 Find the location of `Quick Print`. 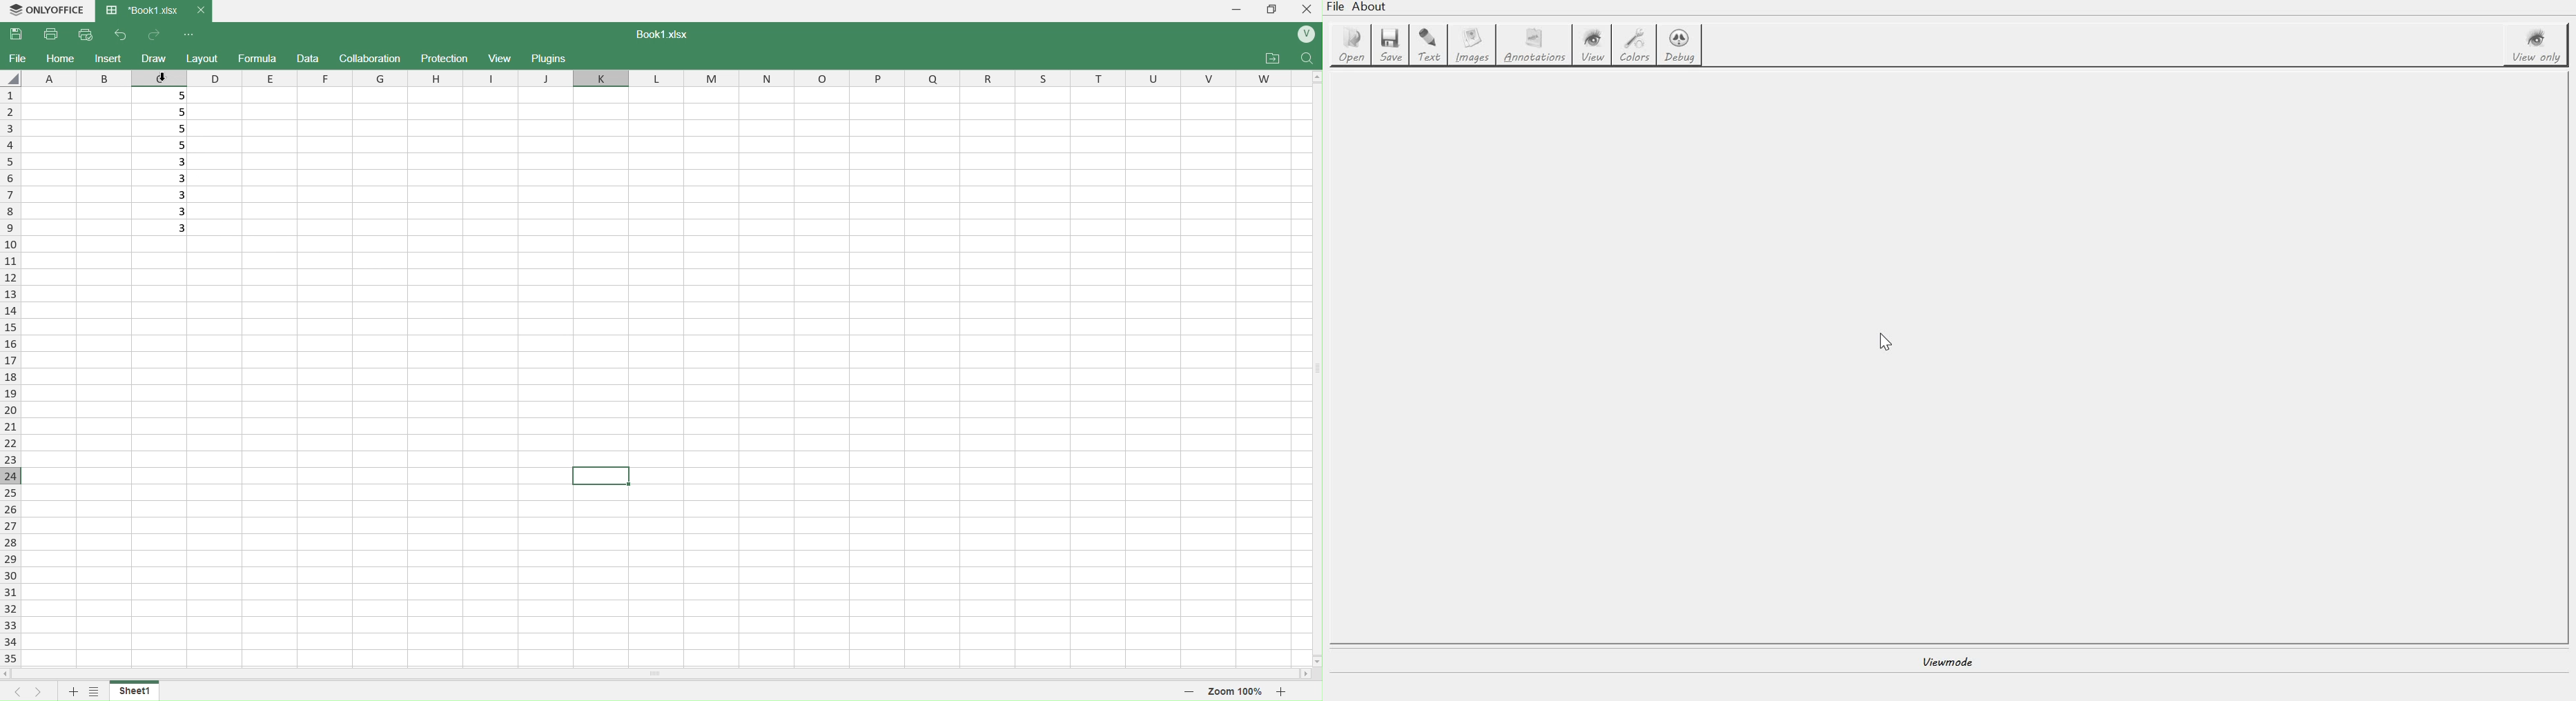

Quick Print is located at coordinates (86, 34).